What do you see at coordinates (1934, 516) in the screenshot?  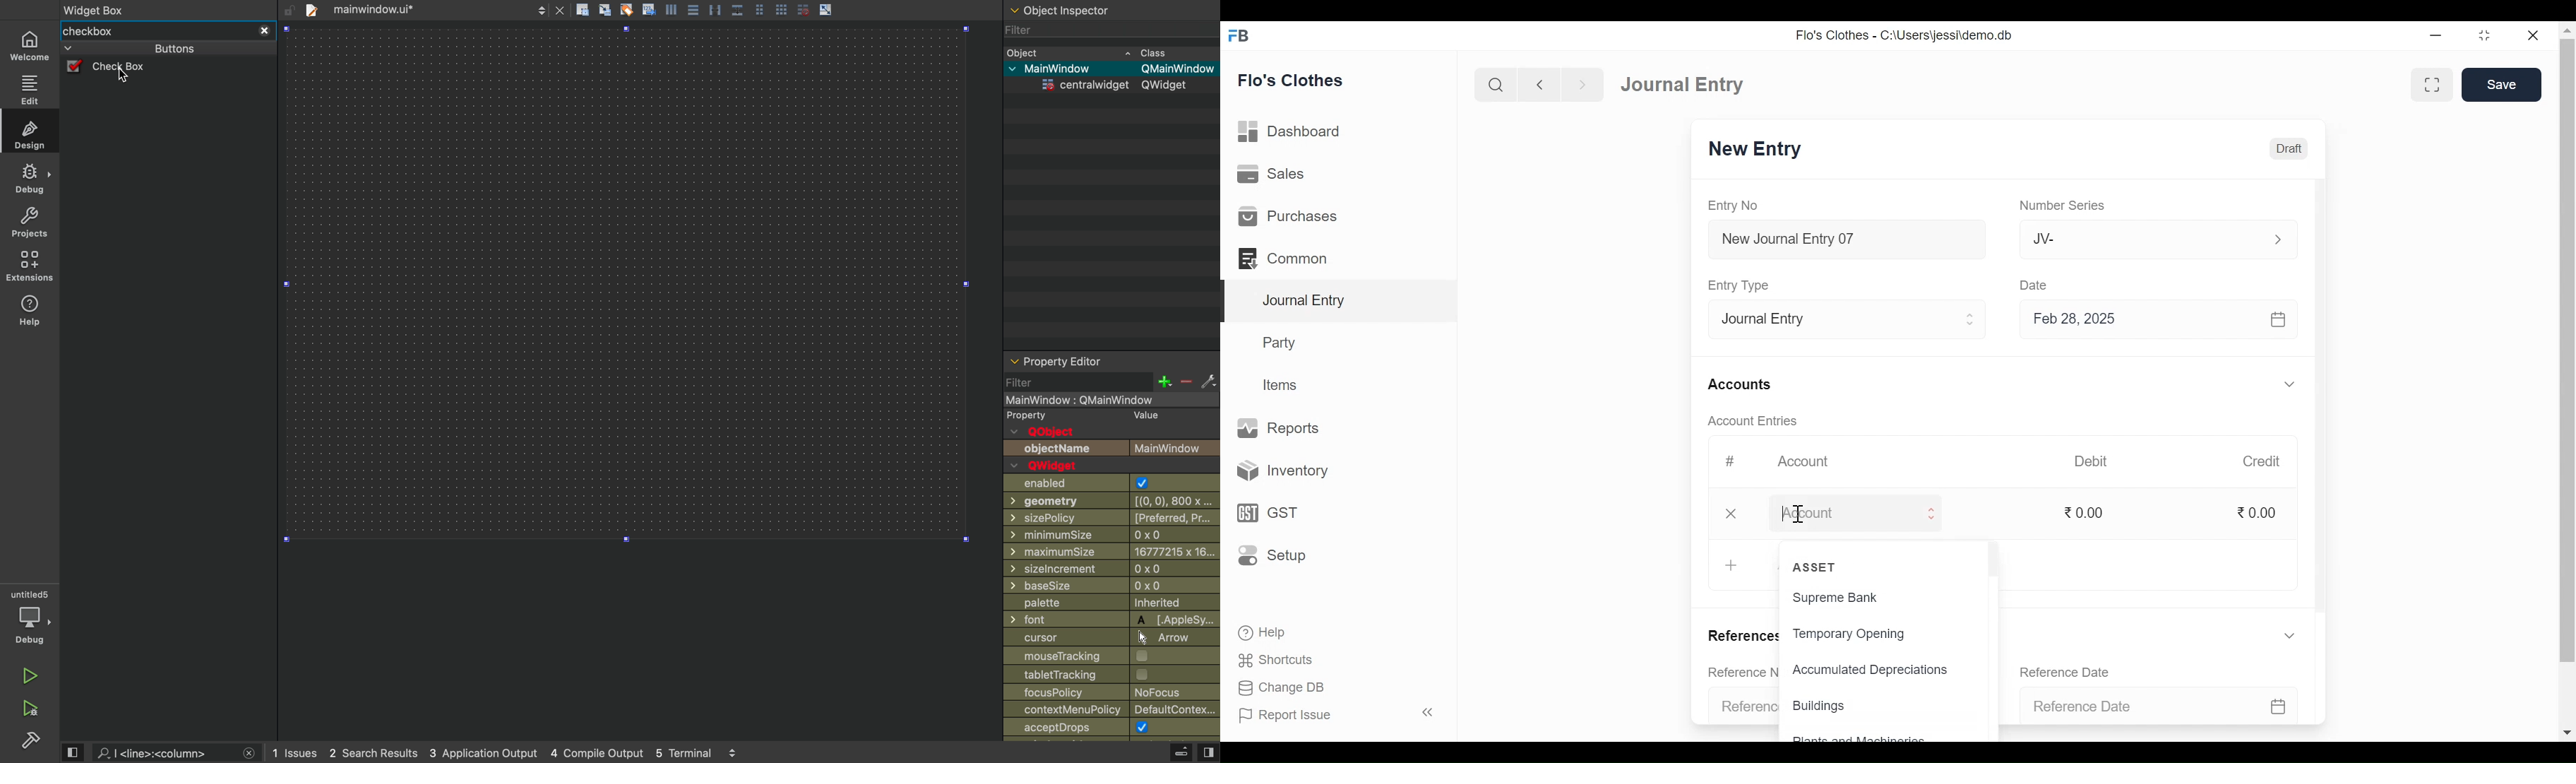 I see `Expand` at bounding box center [1934, 516].